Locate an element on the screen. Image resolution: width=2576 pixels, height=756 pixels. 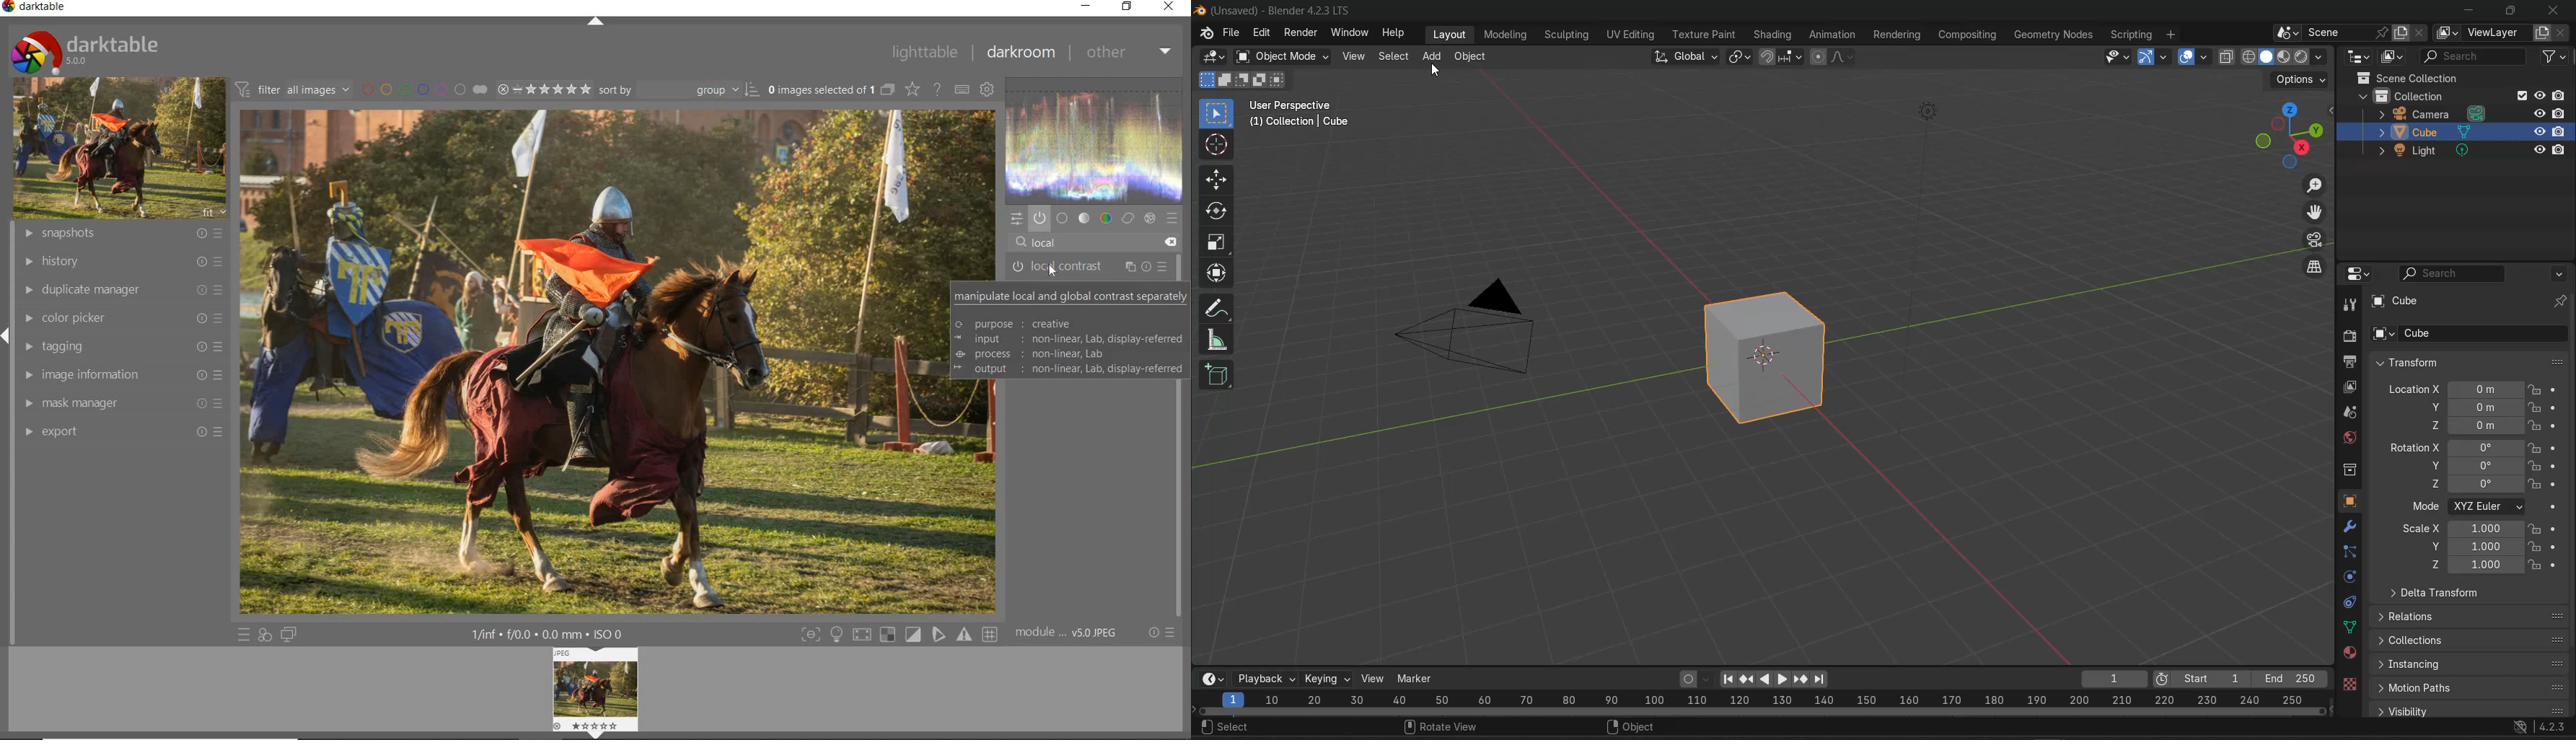
active workspace is located at coordinates (2448, 34).